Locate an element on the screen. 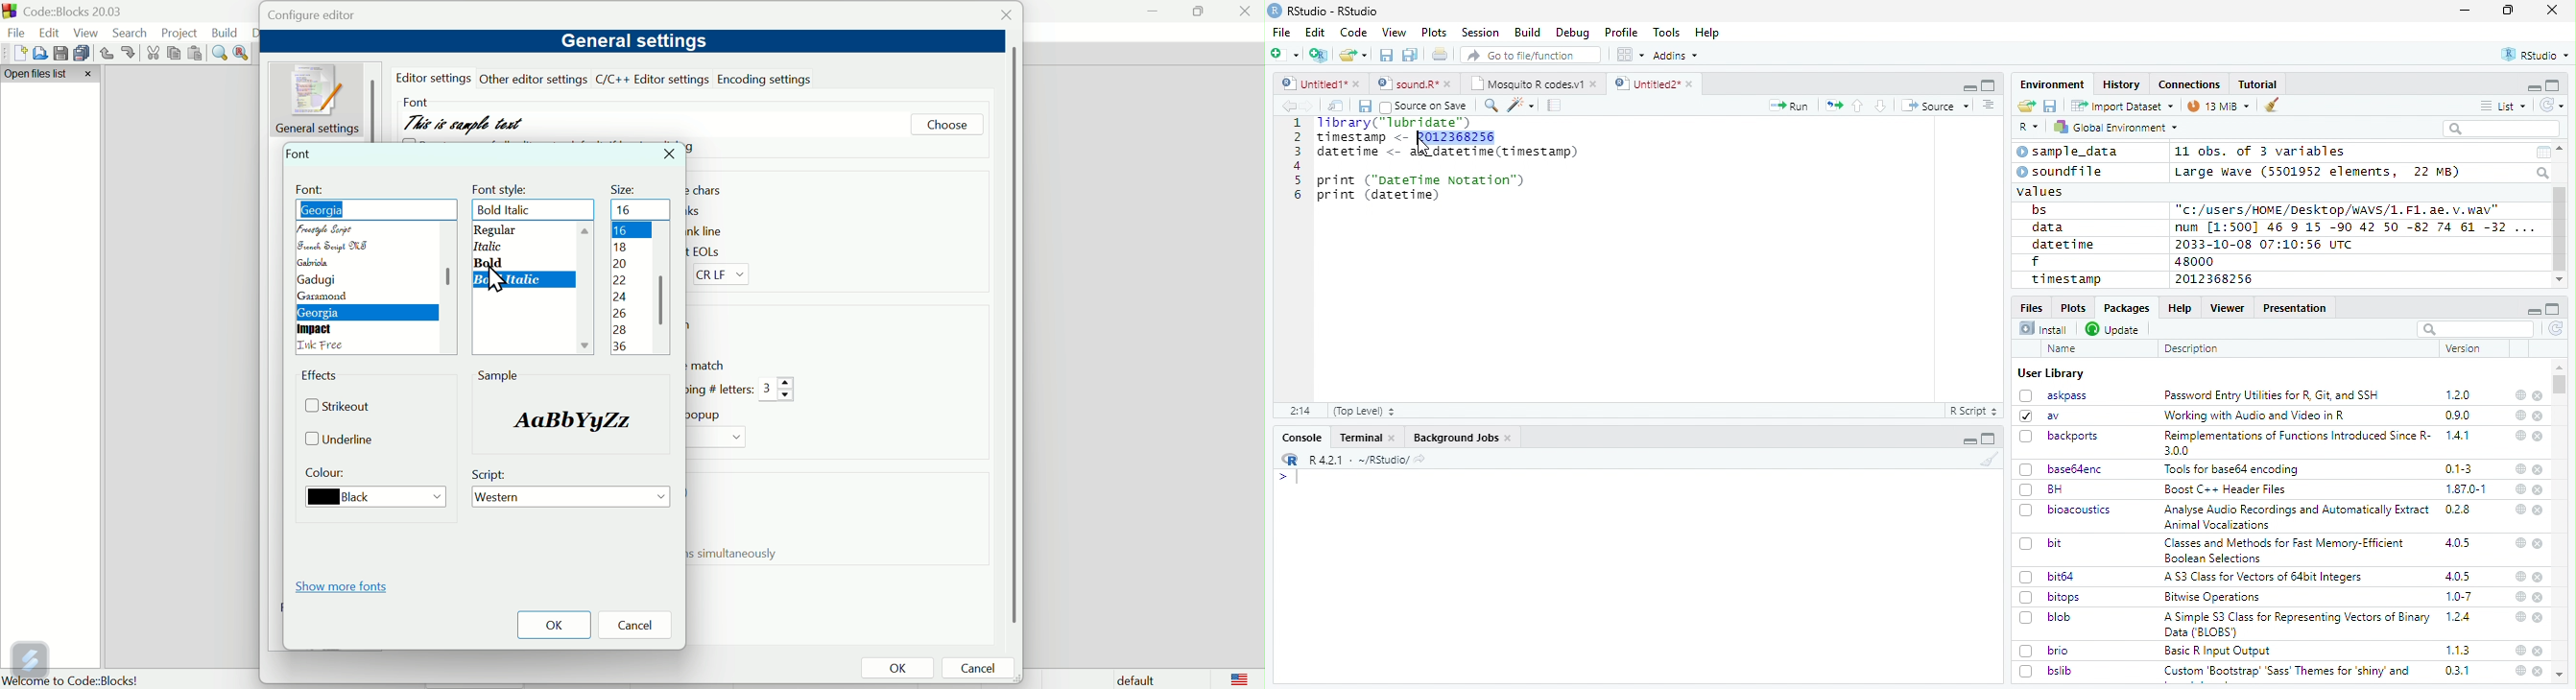  1.0-7 is located at coordinates (2460, 597).